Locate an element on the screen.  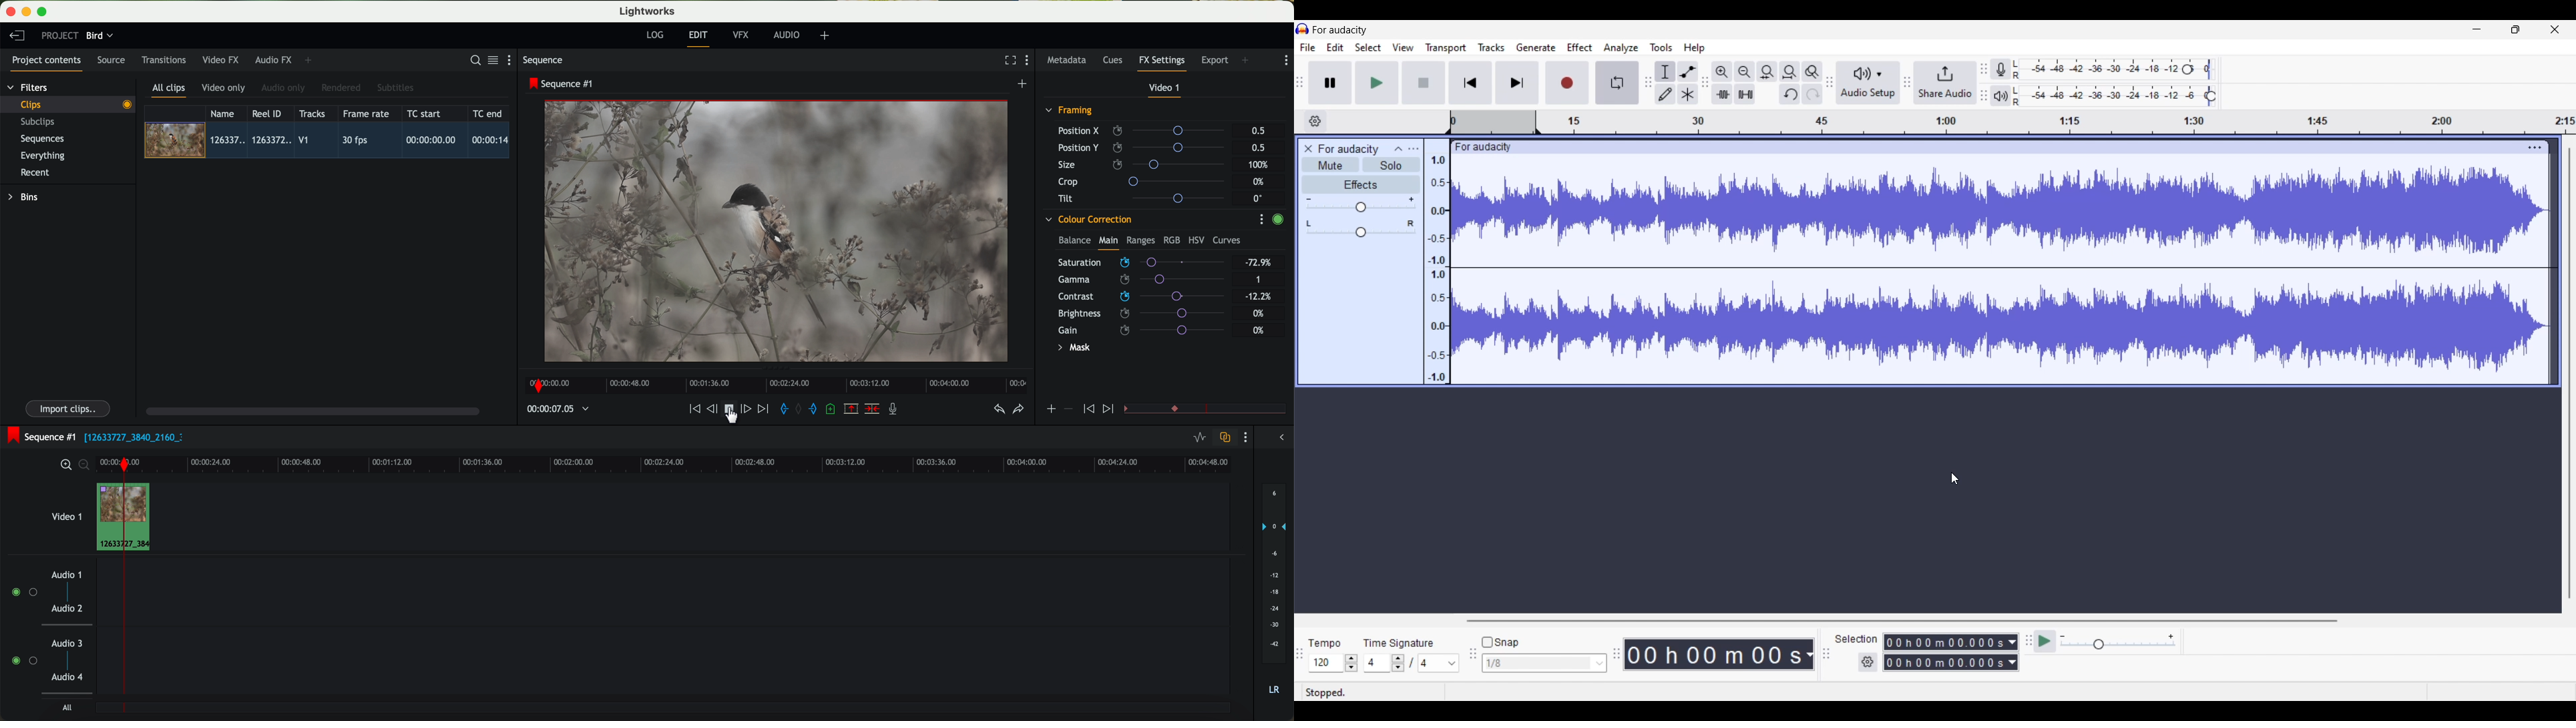
balance is located at coordinates (1074, 241).